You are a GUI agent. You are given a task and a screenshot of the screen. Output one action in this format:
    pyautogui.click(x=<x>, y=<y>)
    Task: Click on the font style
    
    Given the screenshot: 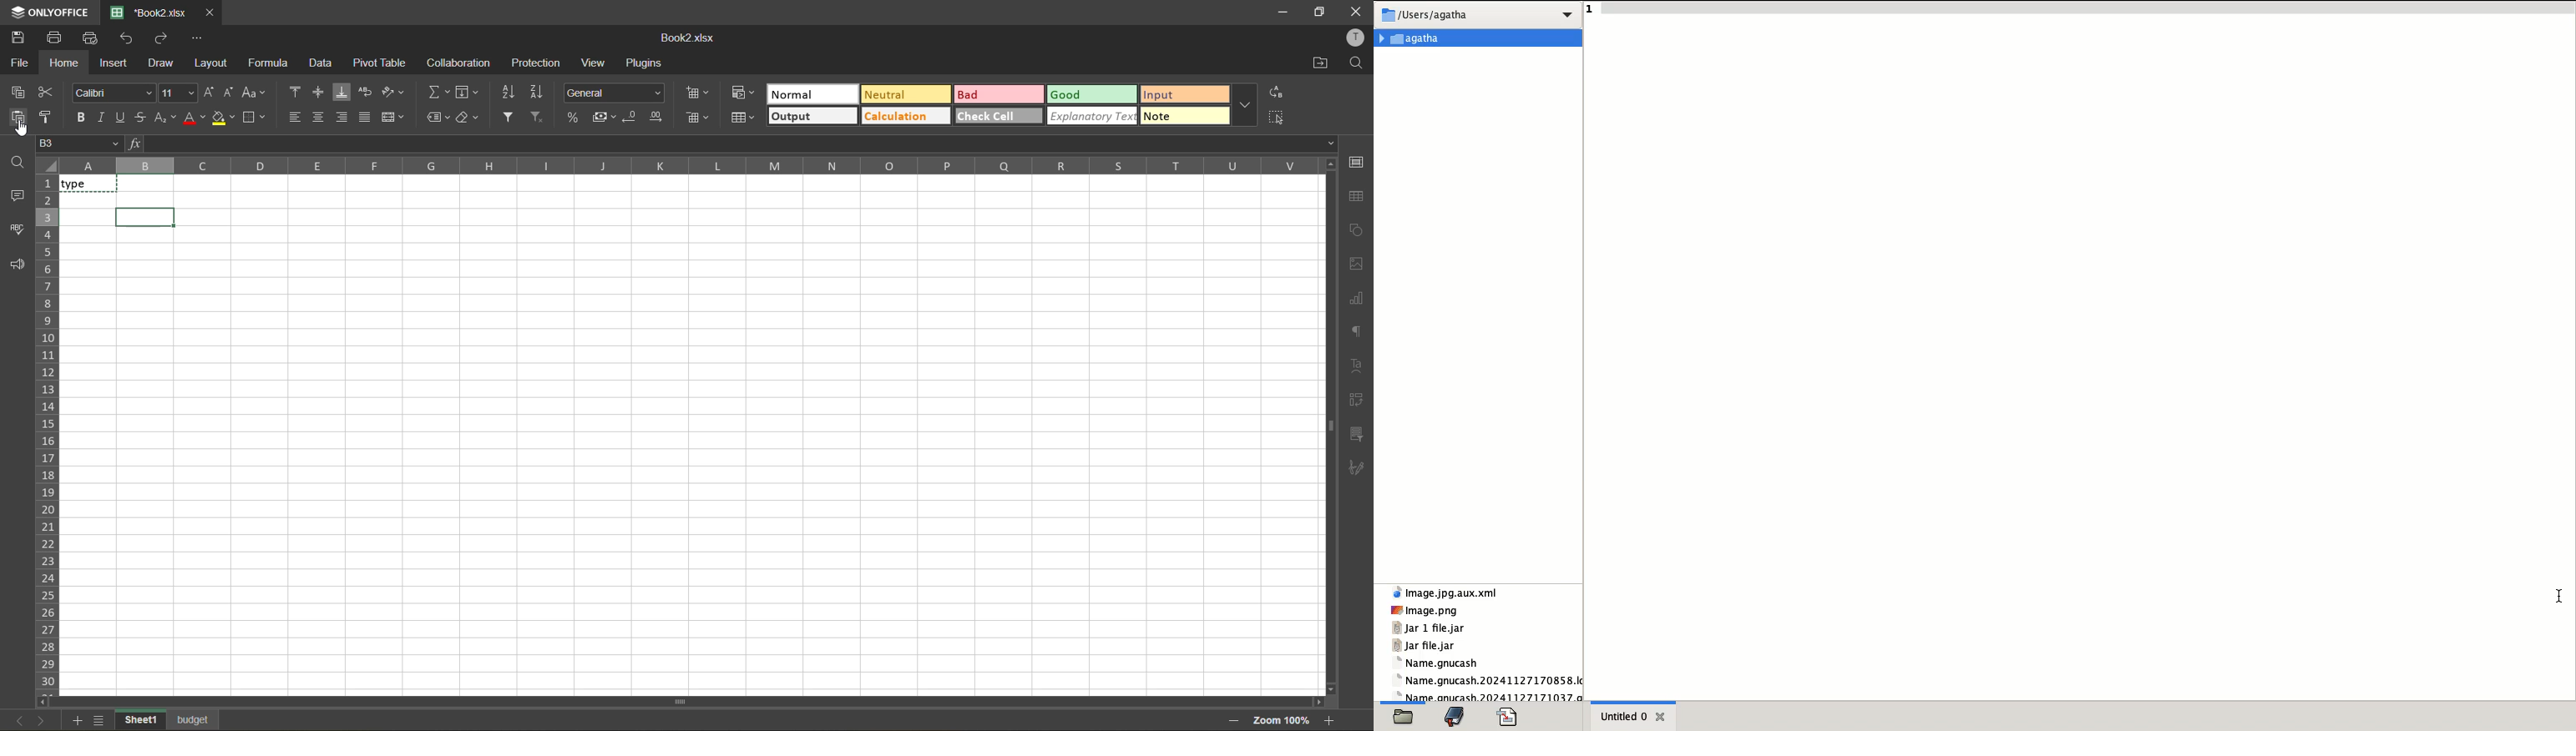 What is the action you would take?
    pyautogui.click(x=113, y=92)
    